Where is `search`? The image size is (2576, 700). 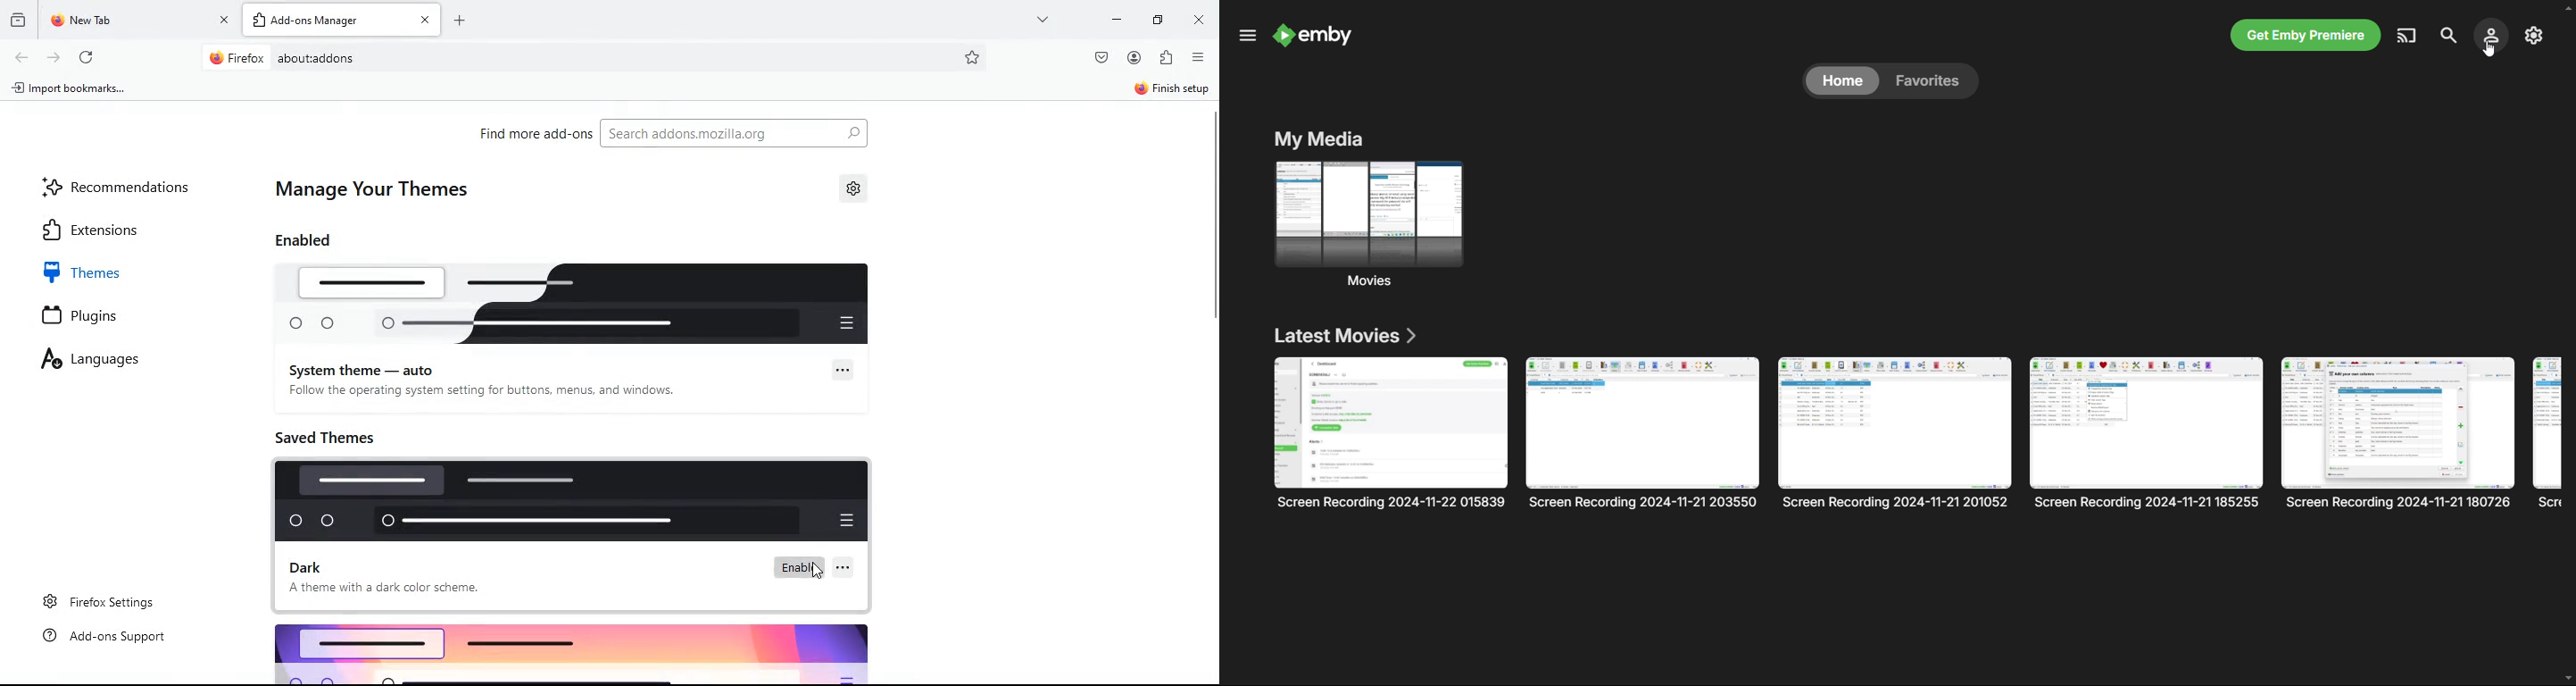
search is located at coordinates (751, 133).